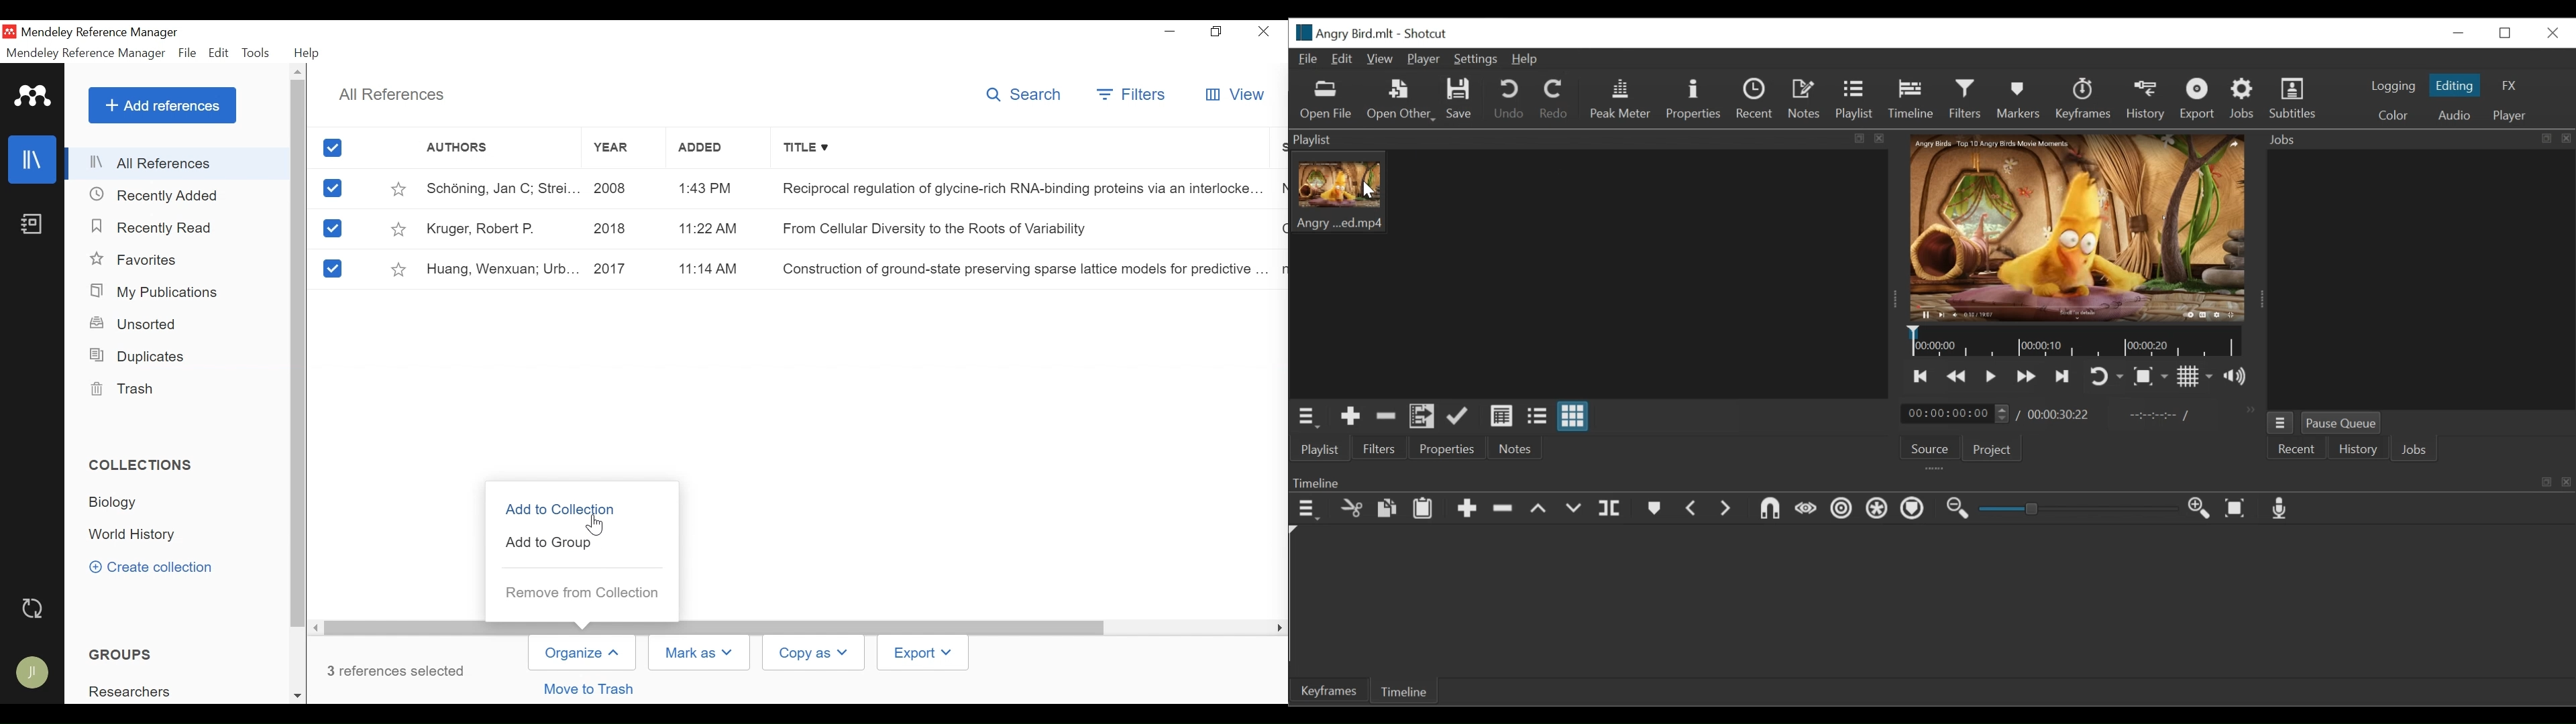 This screenshot has width=2576, height=728. I want to click on Avatar, so click(33, 674).